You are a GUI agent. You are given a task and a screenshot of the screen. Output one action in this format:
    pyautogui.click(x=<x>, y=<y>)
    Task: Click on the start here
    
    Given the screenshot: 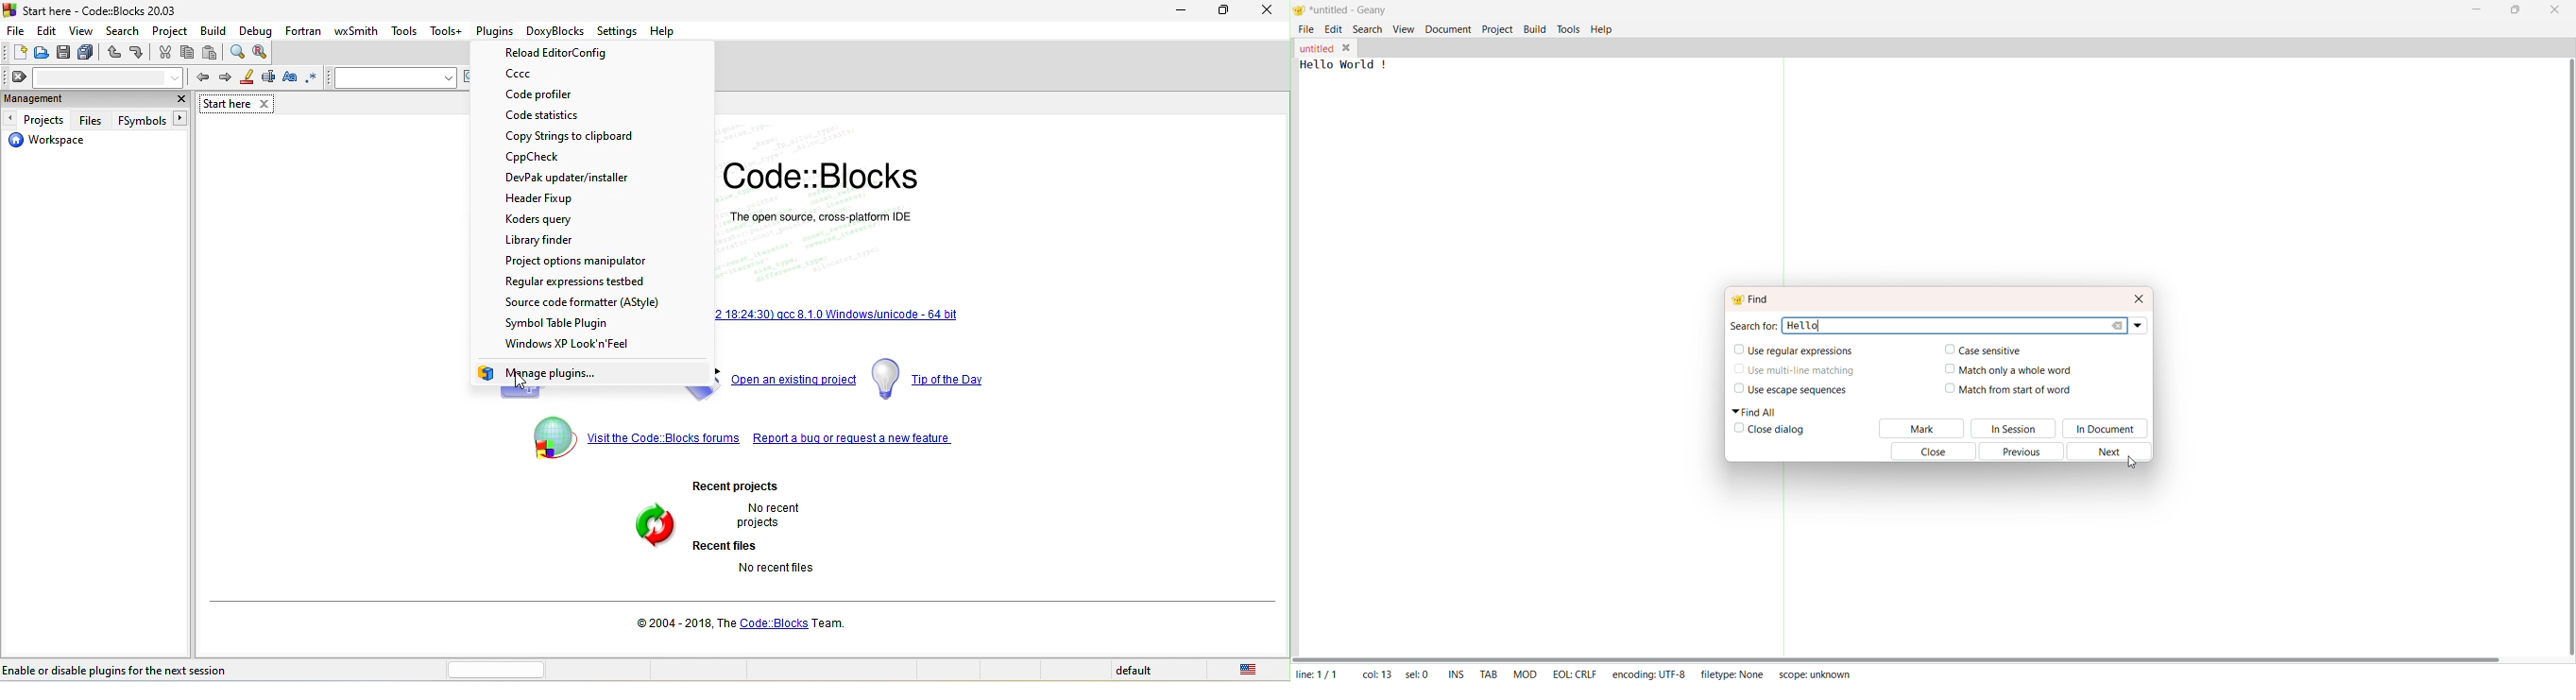 What is the action you would take?
    pyautogui.click(x=240, y=104)
    